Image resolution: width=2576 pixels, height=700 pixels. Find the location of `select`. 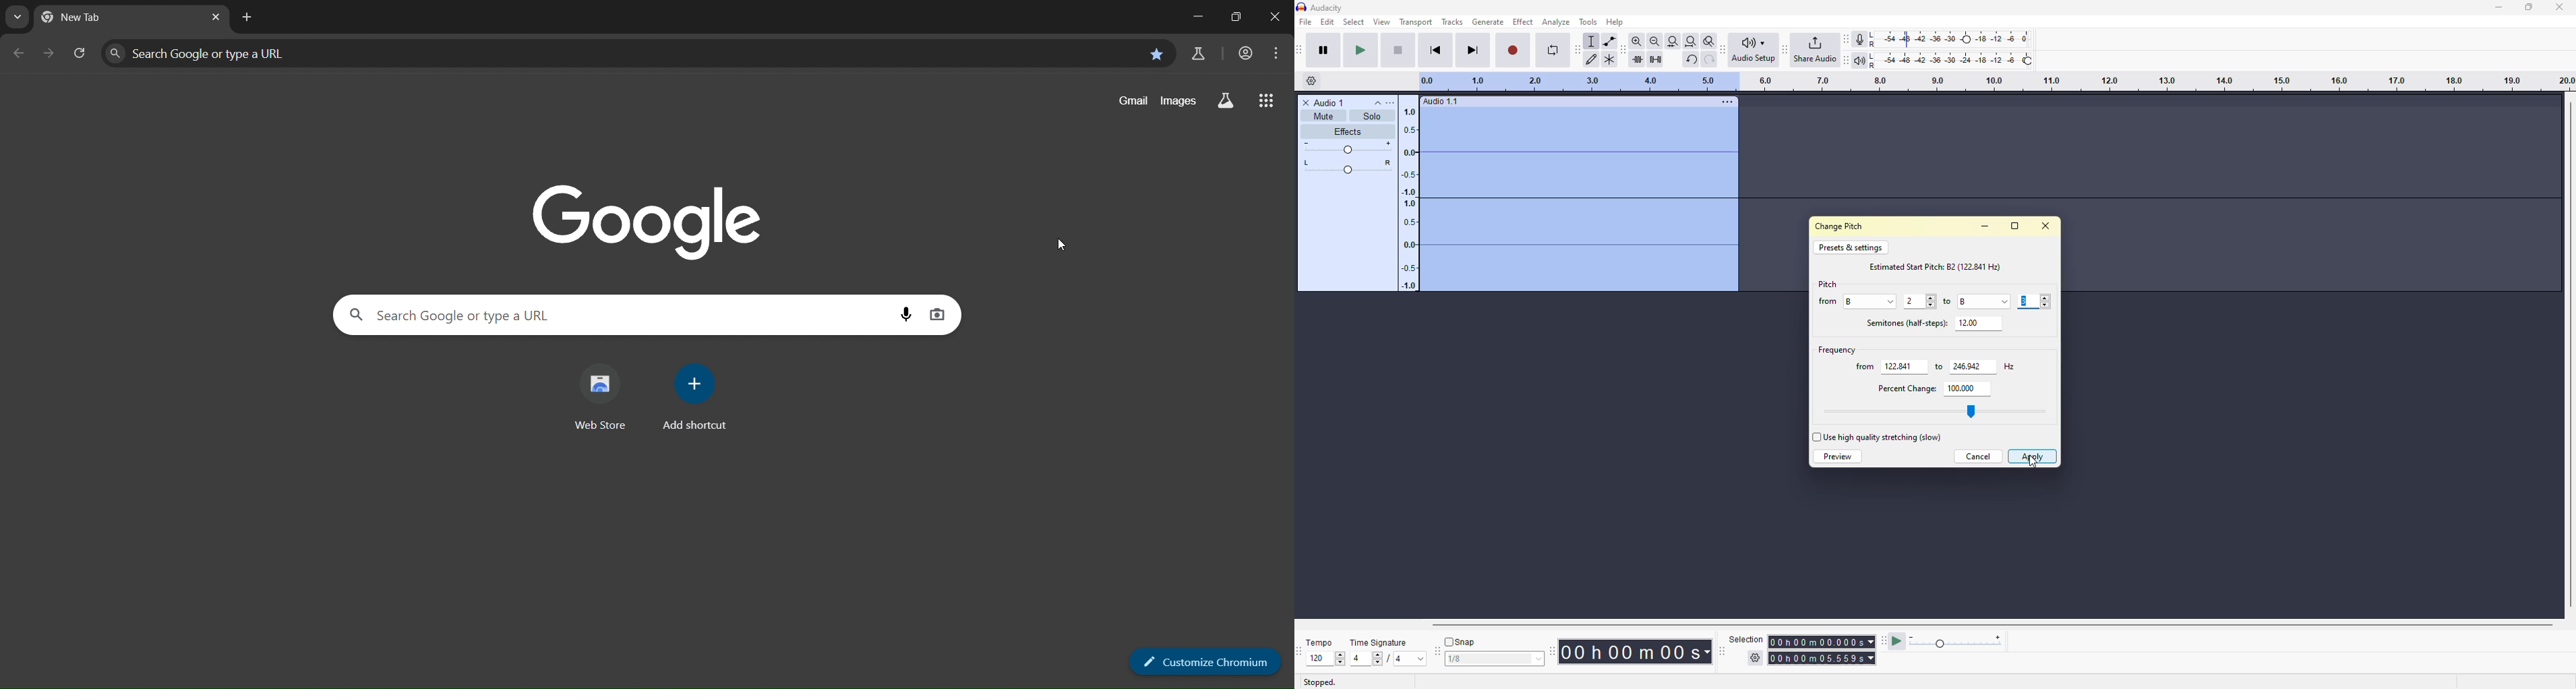

select is located at coordinates (1815, 438).